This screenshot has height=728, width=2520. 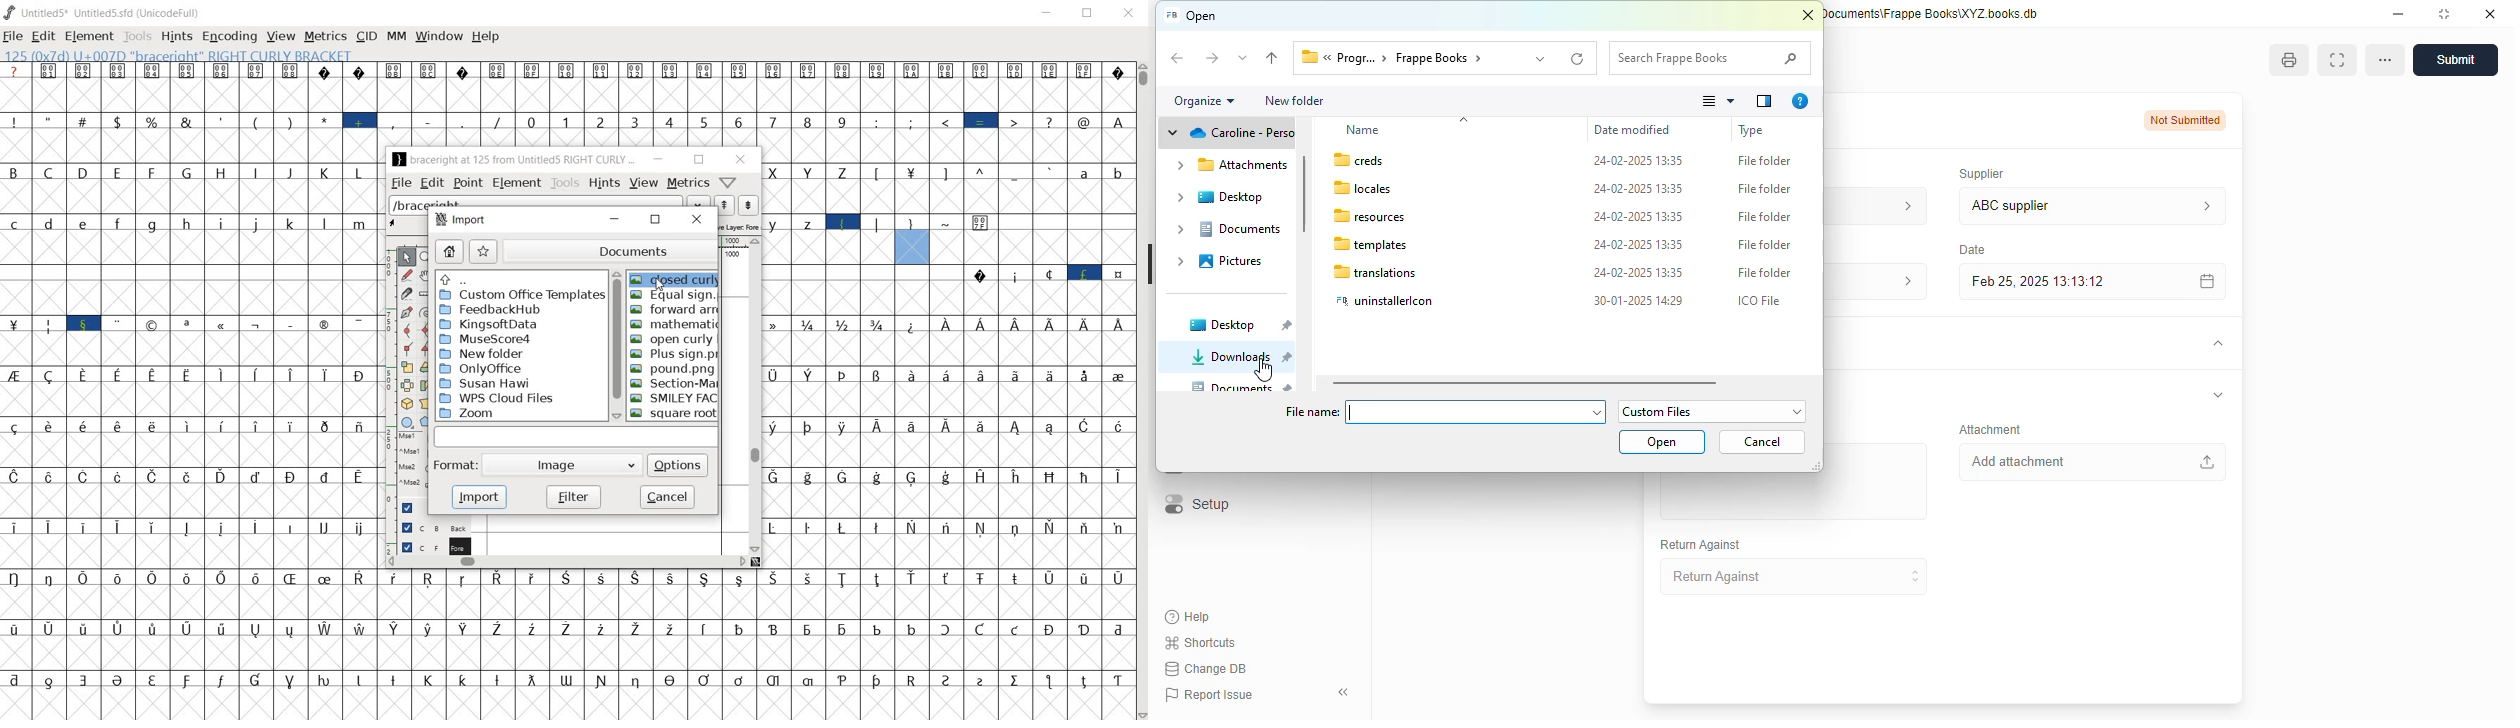 I want to click on Susan Hawi, so click(x=483, y=384).